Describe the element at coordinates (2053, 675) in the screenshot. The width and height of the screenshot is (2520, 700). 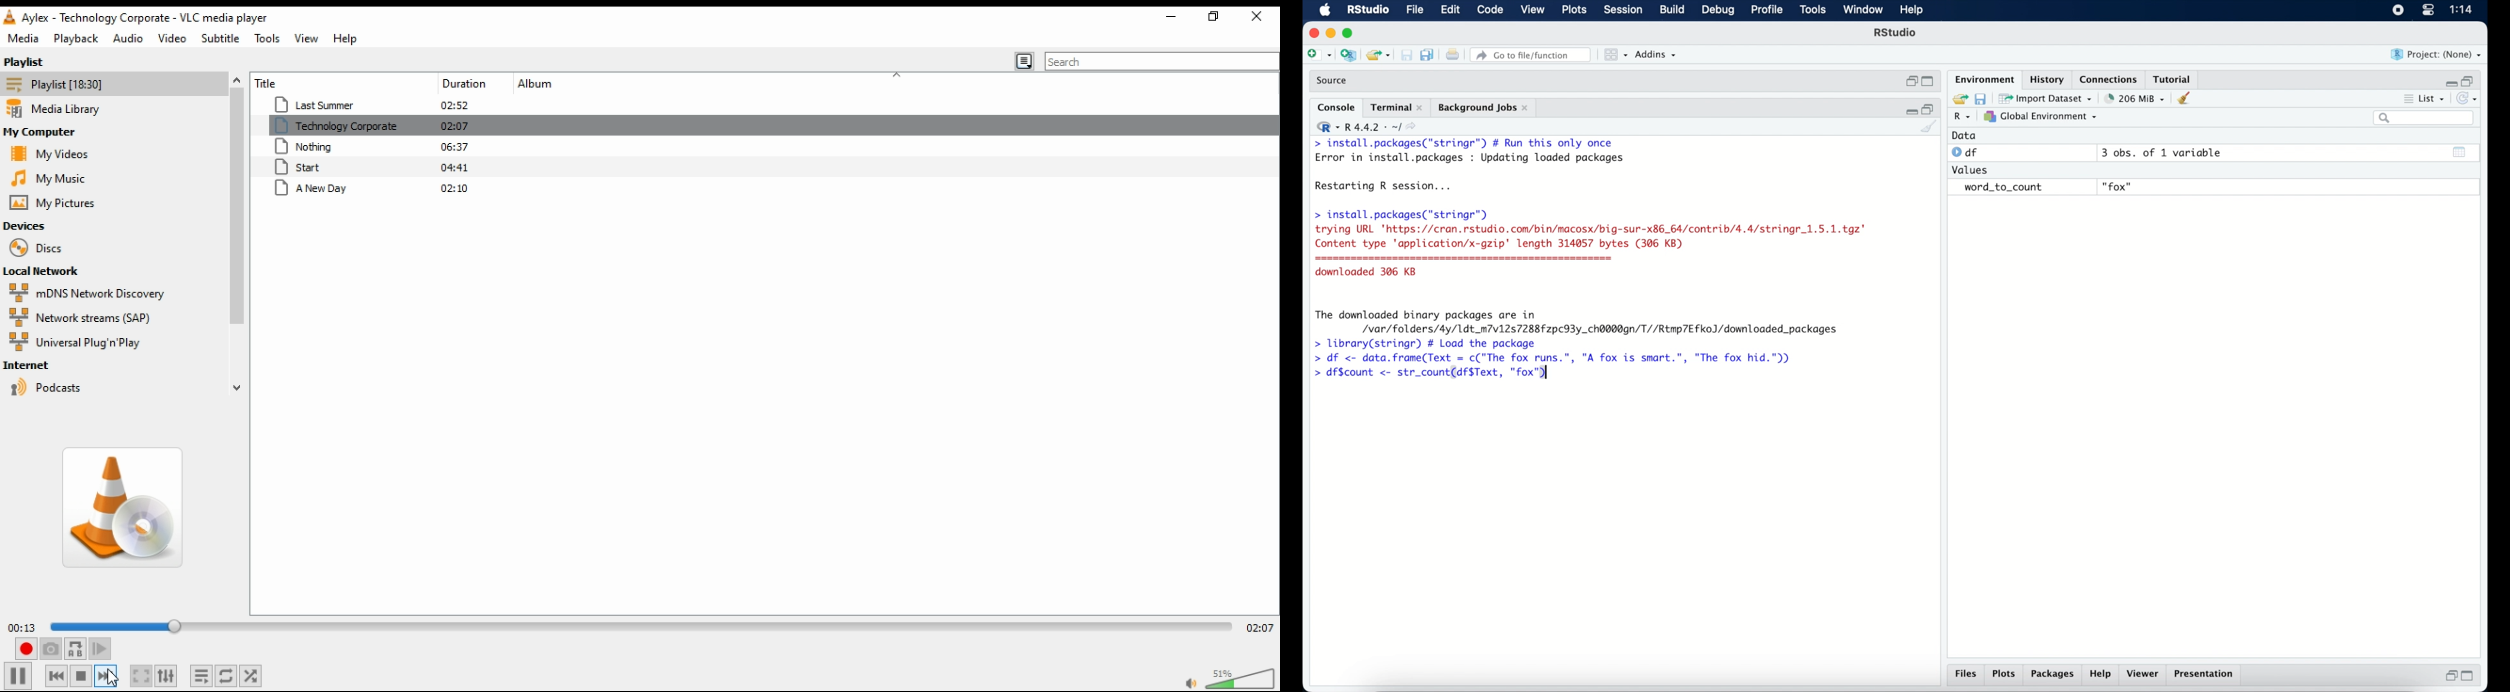
I see `packages` at that location.